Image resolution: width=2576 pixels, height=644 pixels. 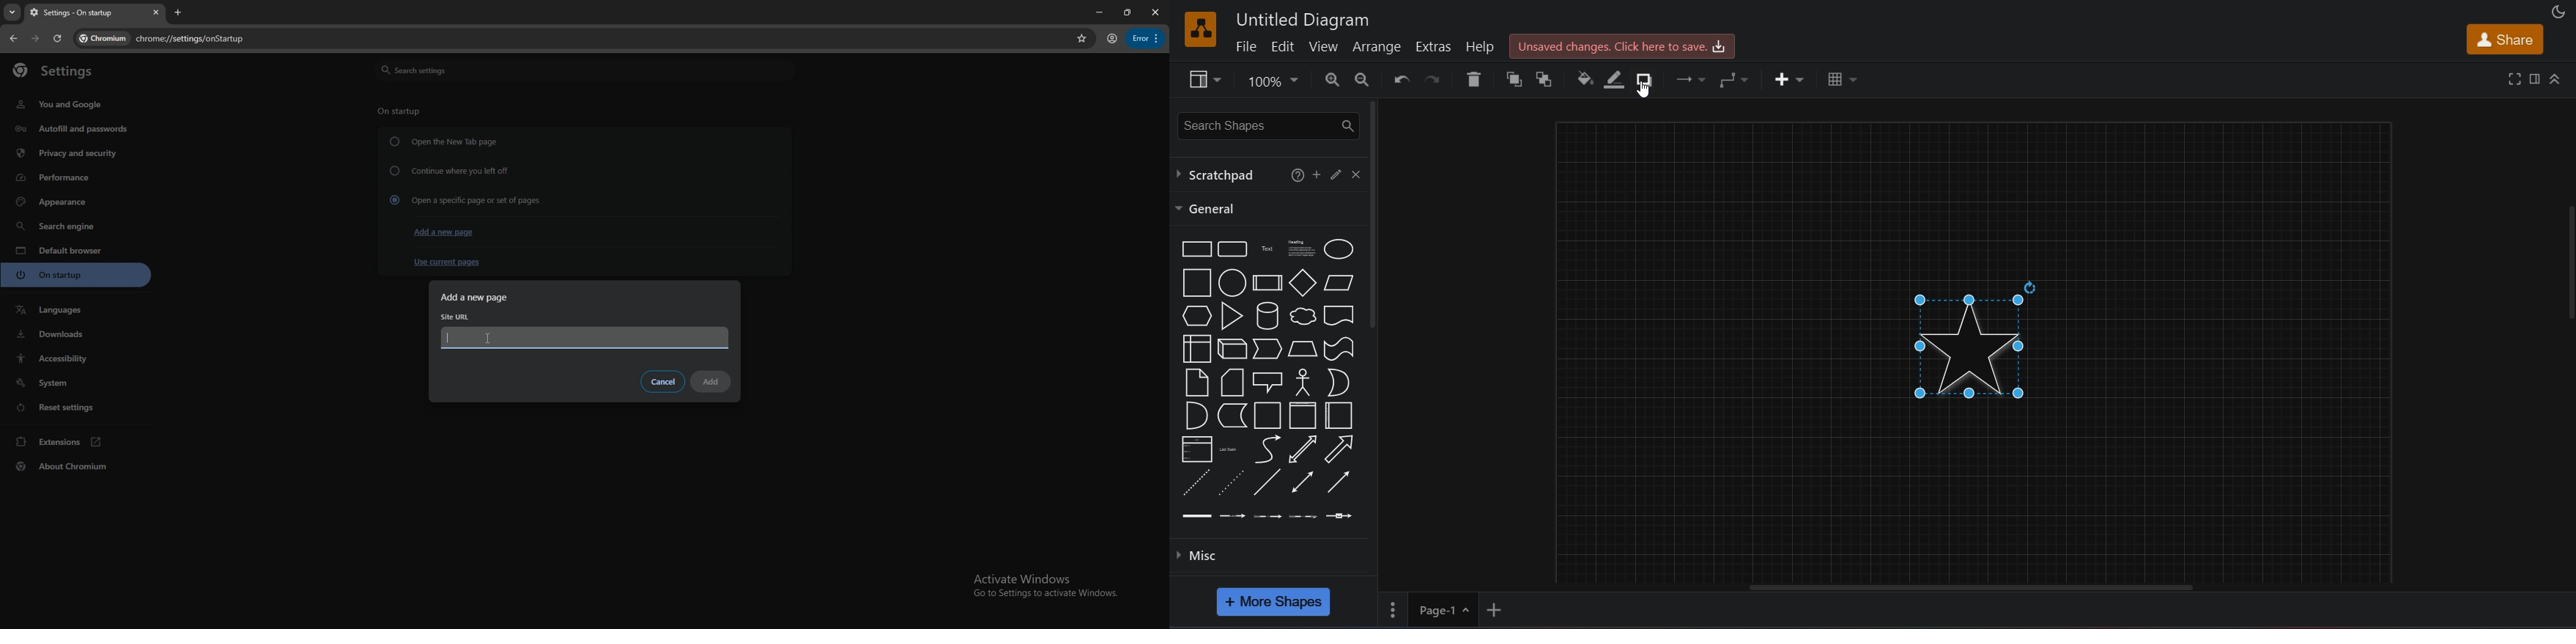 I want to click on vertical container, so click(x=1303, y=416).